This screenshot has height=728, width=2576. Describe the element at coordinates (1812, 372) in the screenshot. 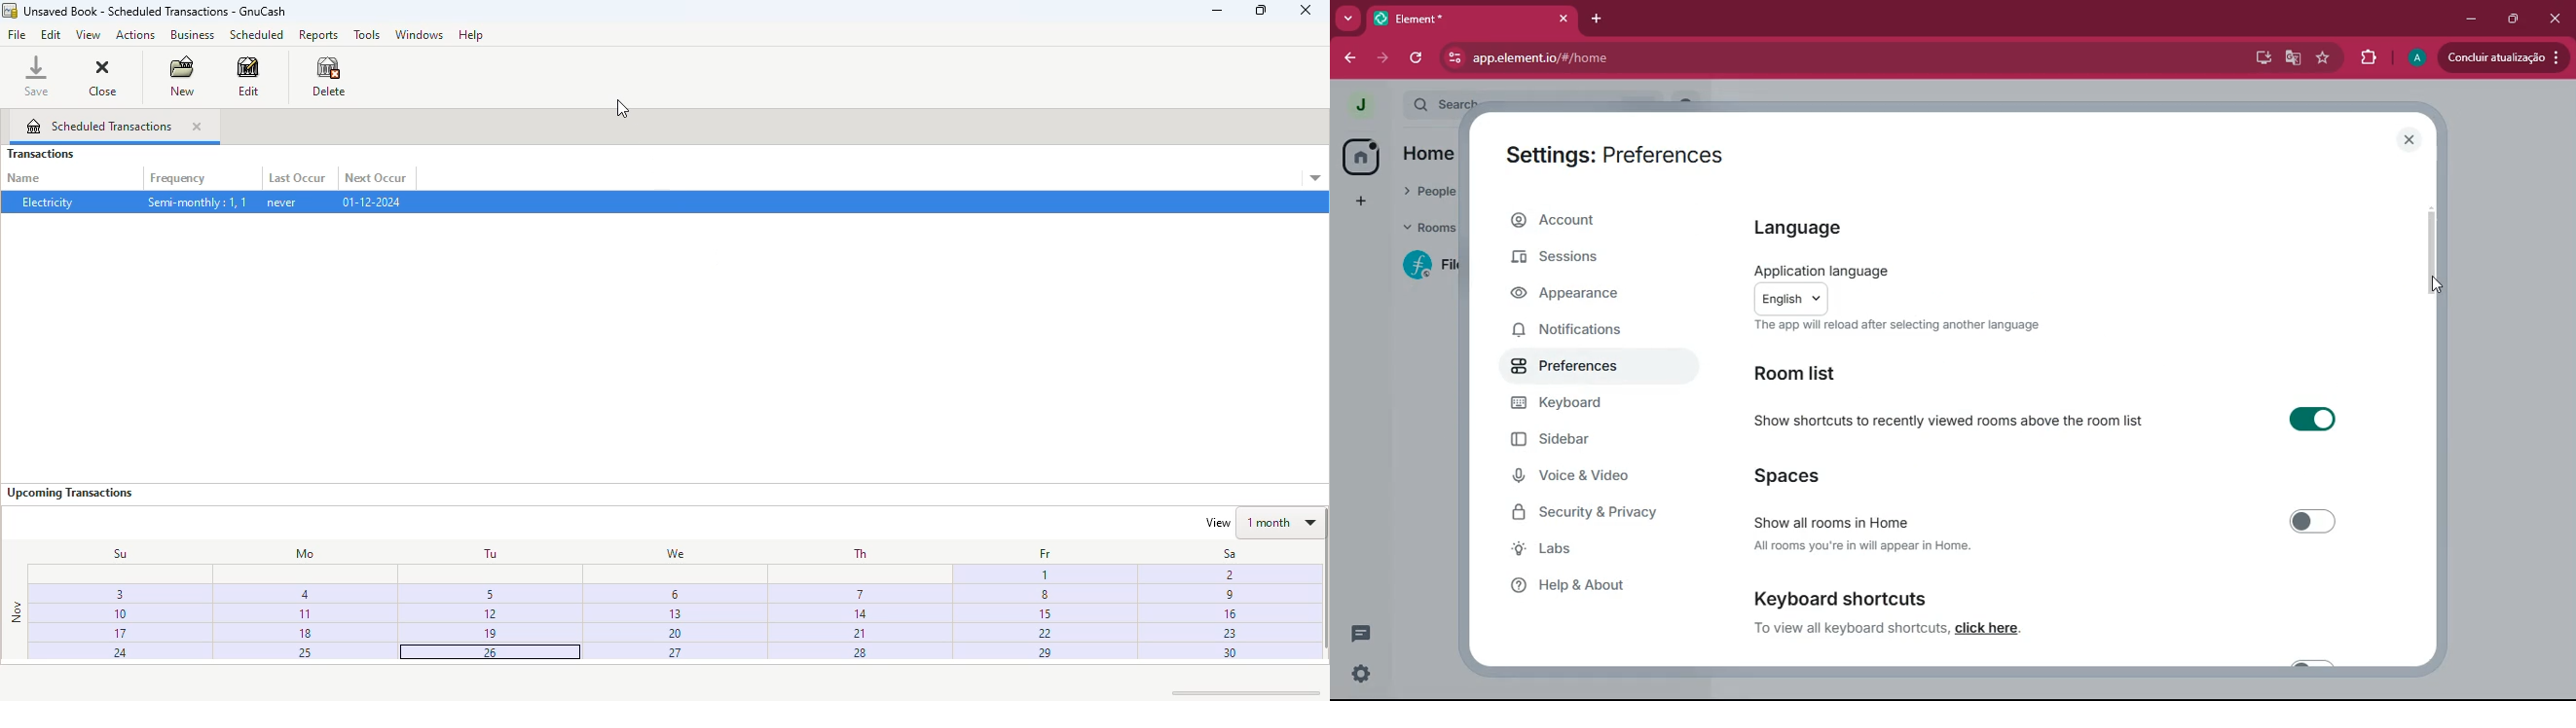

I see `room list` at that location.